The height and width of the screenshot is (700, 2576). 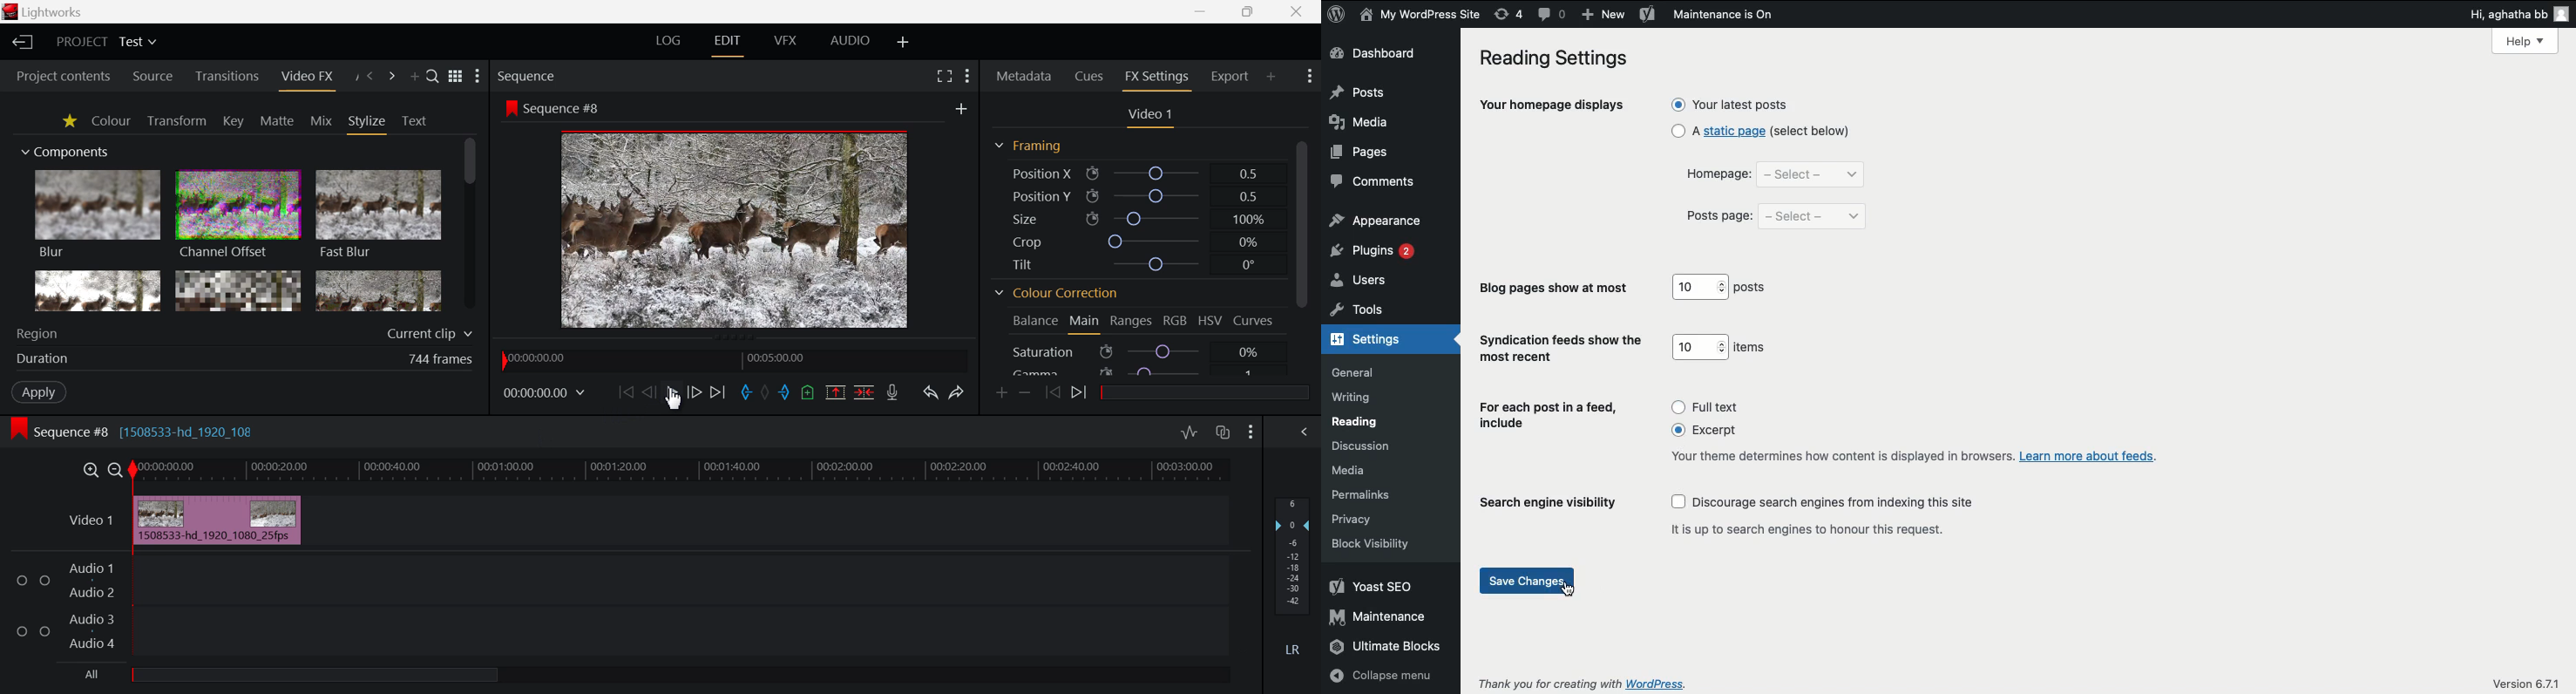 What do you see at coordinates (1231, 76) in the screenshot?
I see `Export` at bounding box center [1231, 76].